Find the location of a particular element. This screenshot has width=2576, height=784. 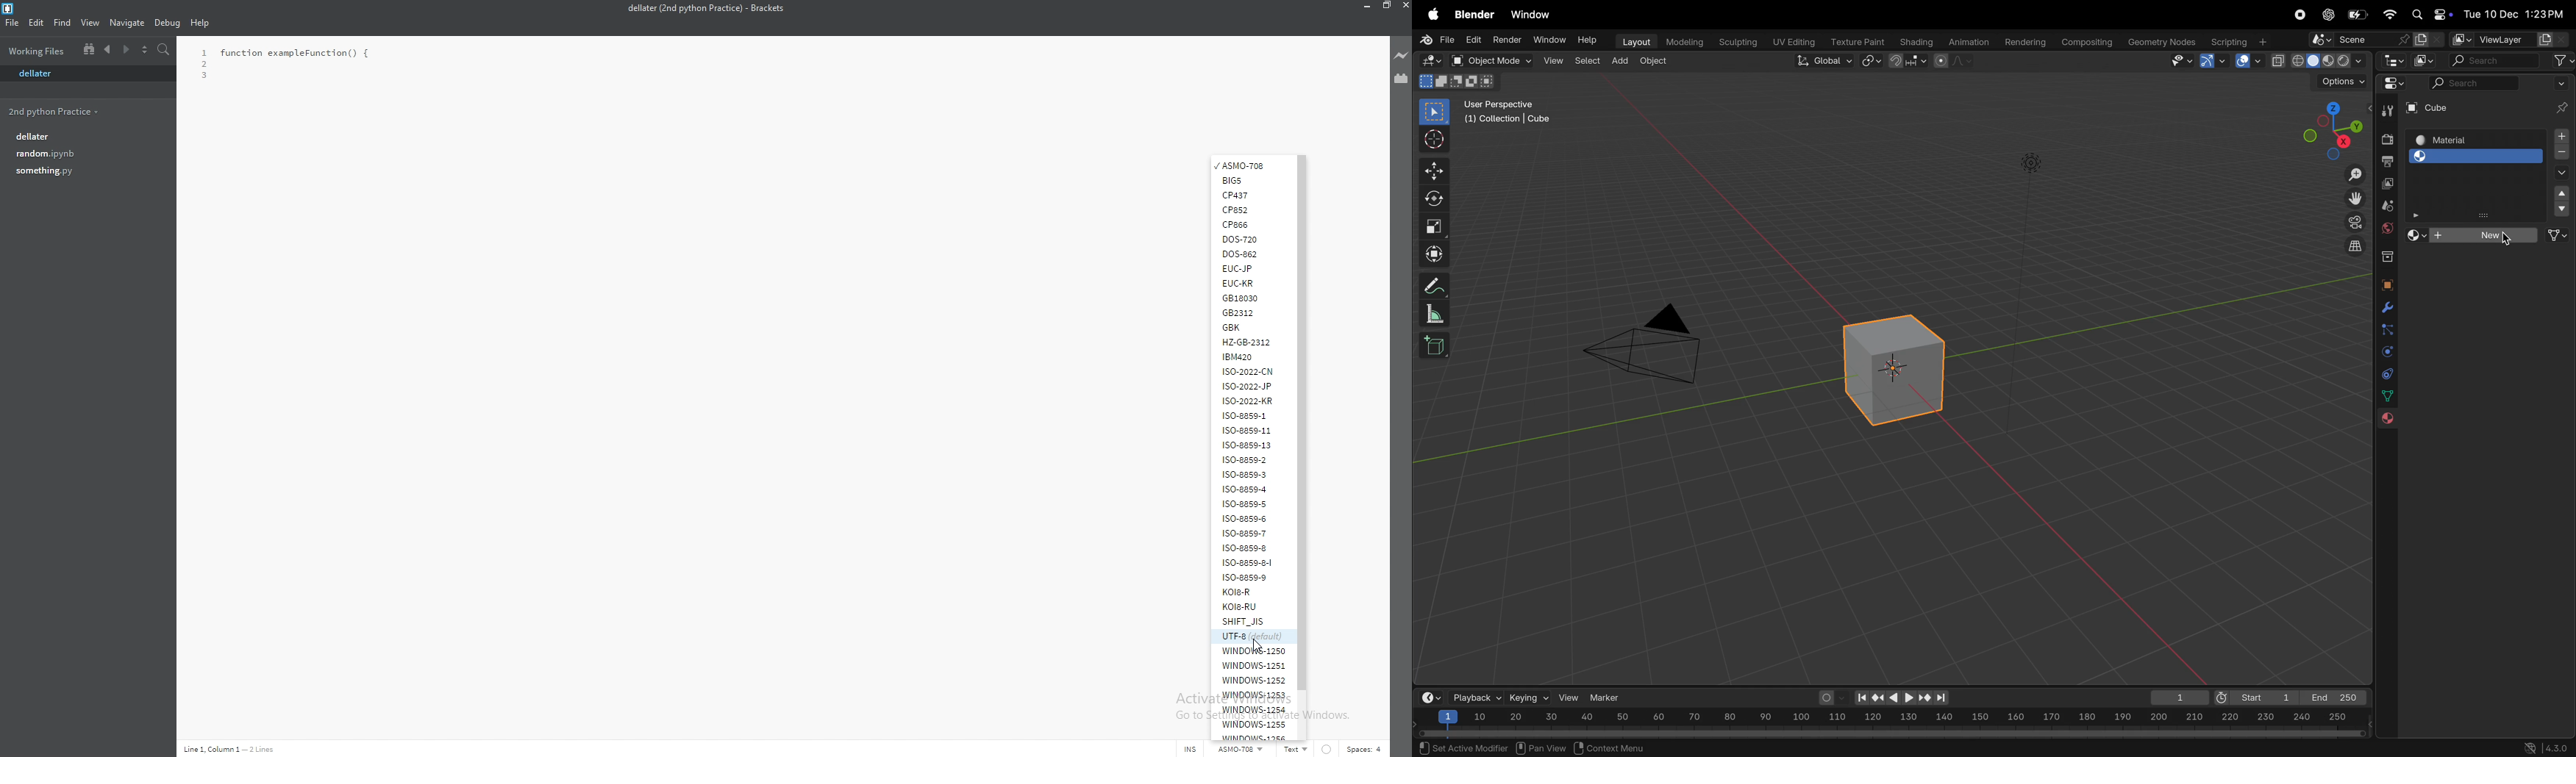

live preview is located at coordinates (1400, 56).